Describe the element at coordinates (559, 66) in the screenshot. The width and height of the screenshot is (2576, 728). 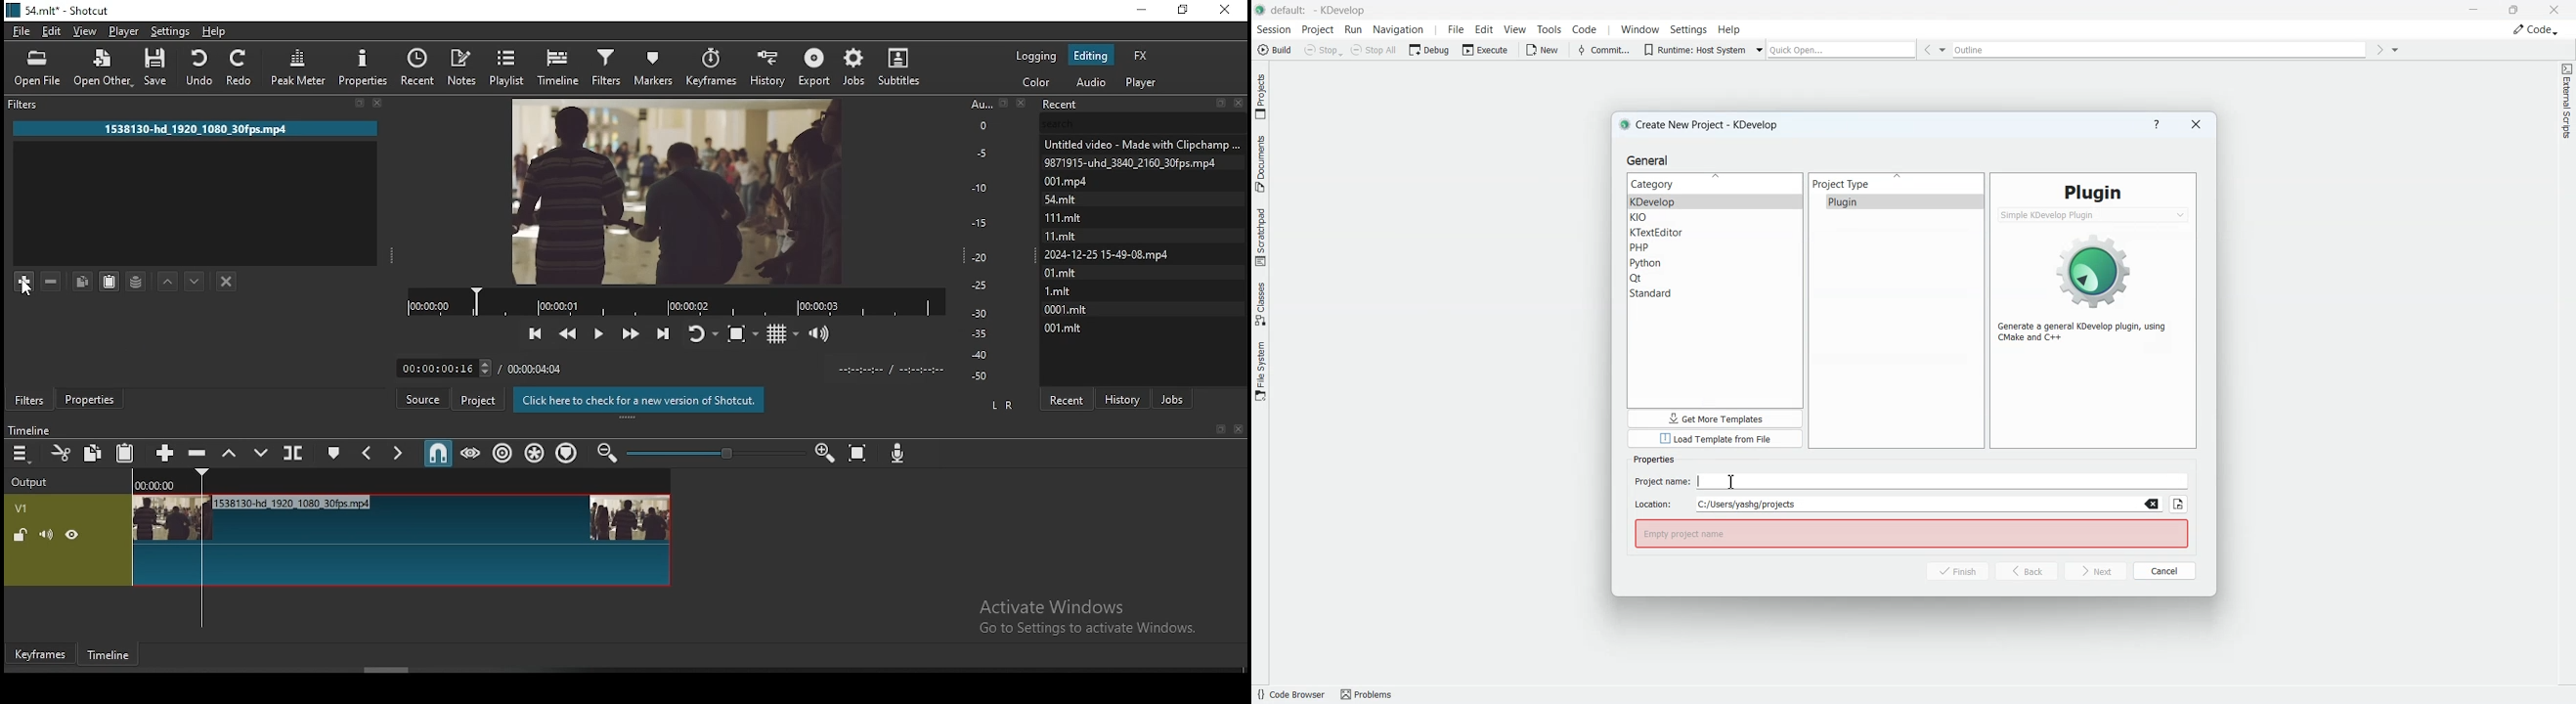
I see `timeline` at that location.